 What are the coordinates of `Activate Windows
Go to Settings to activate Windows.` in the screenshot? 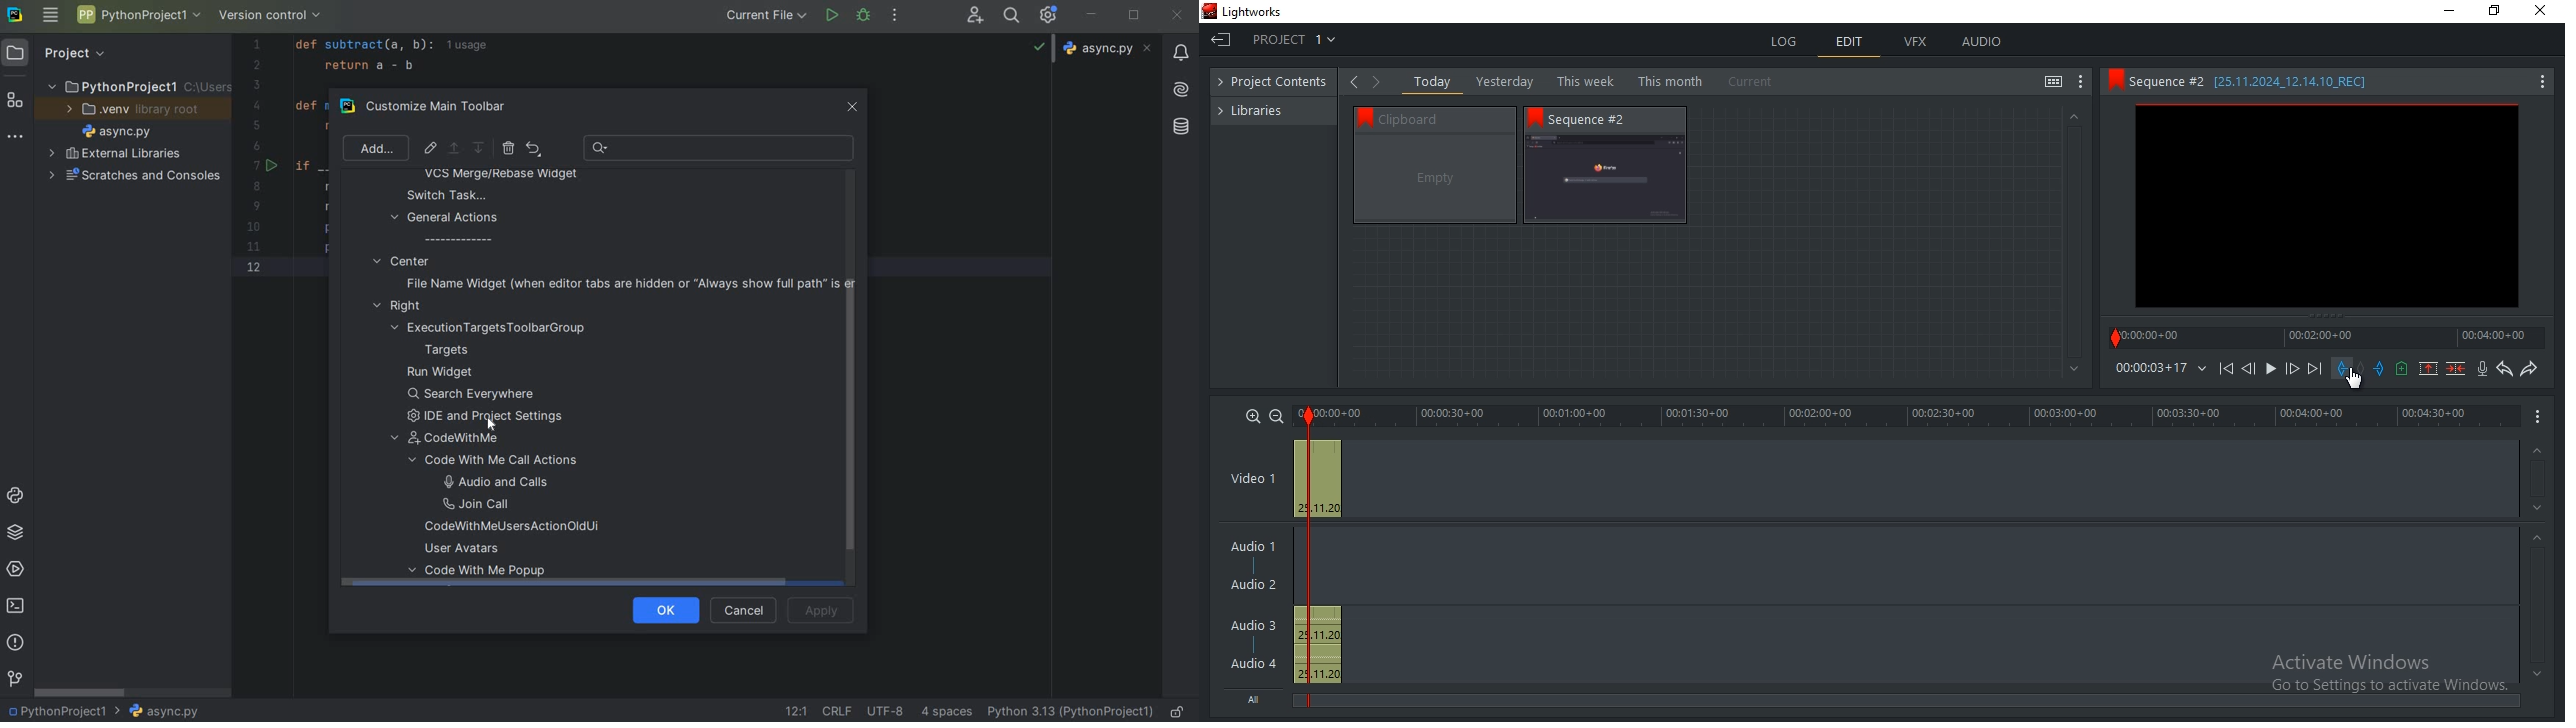 It's located at (2389, 675).